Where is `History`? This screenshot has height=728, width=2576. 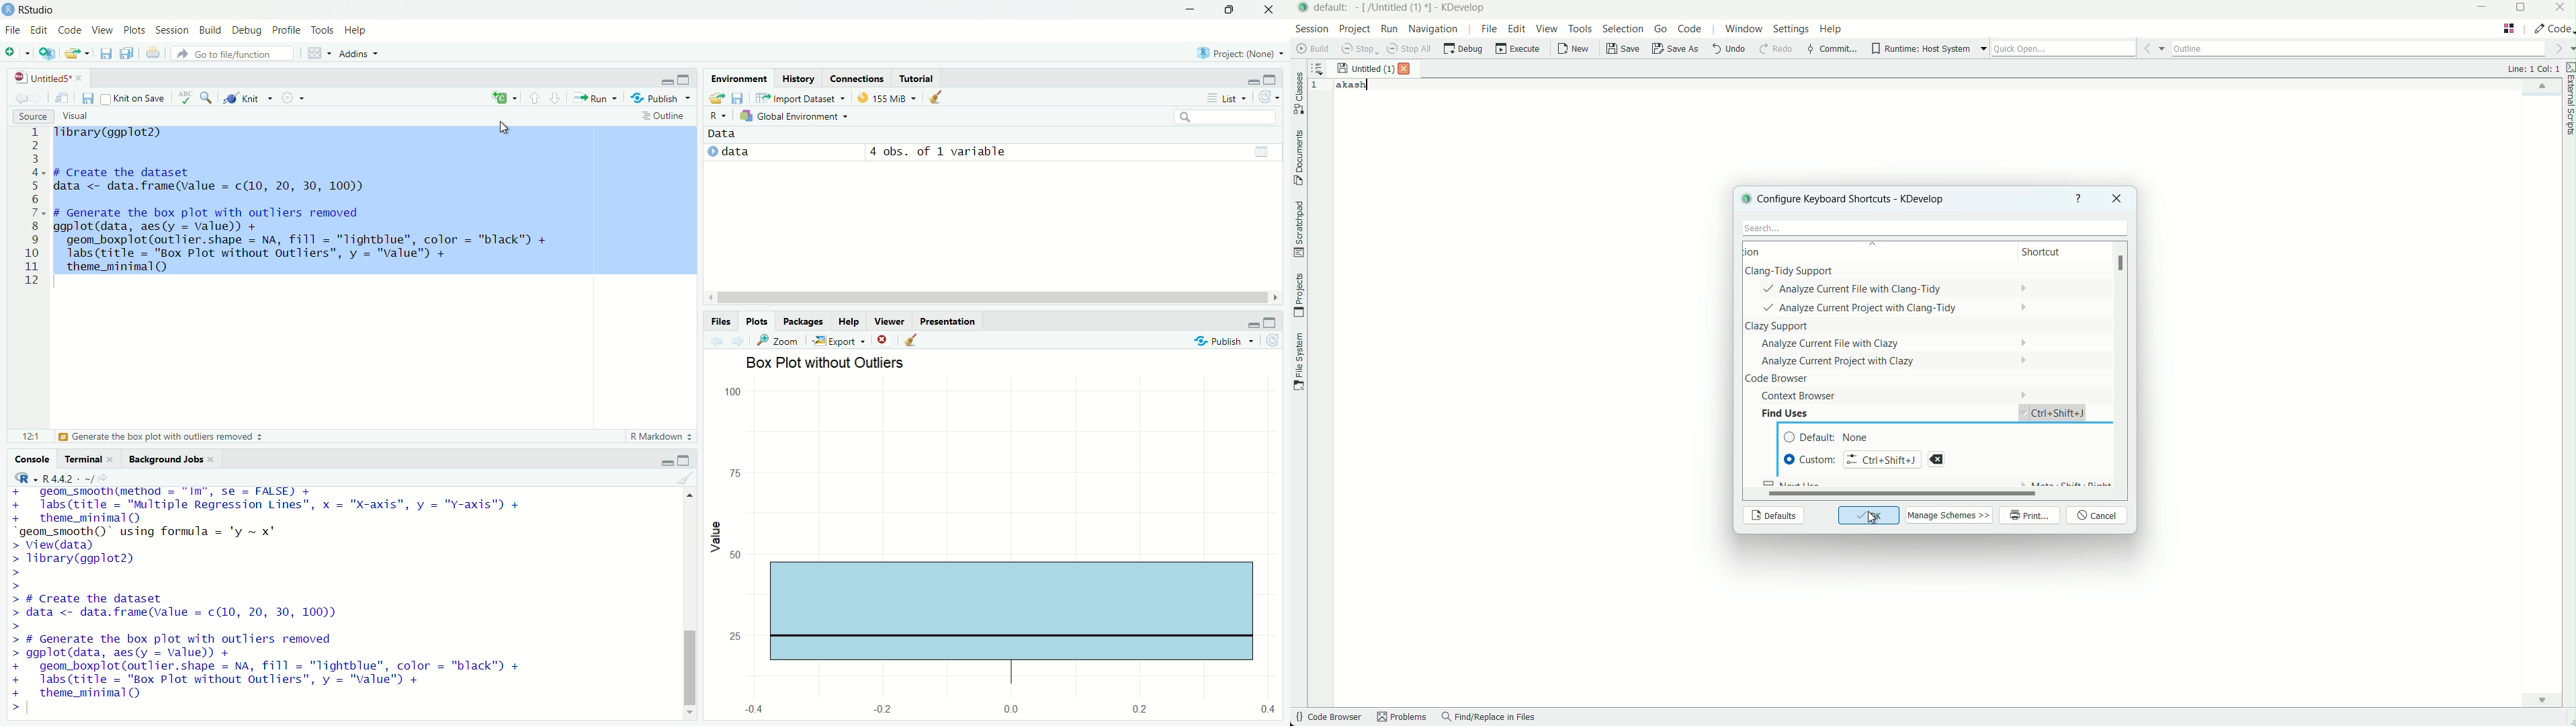 History is located at coordinates (800, 77).